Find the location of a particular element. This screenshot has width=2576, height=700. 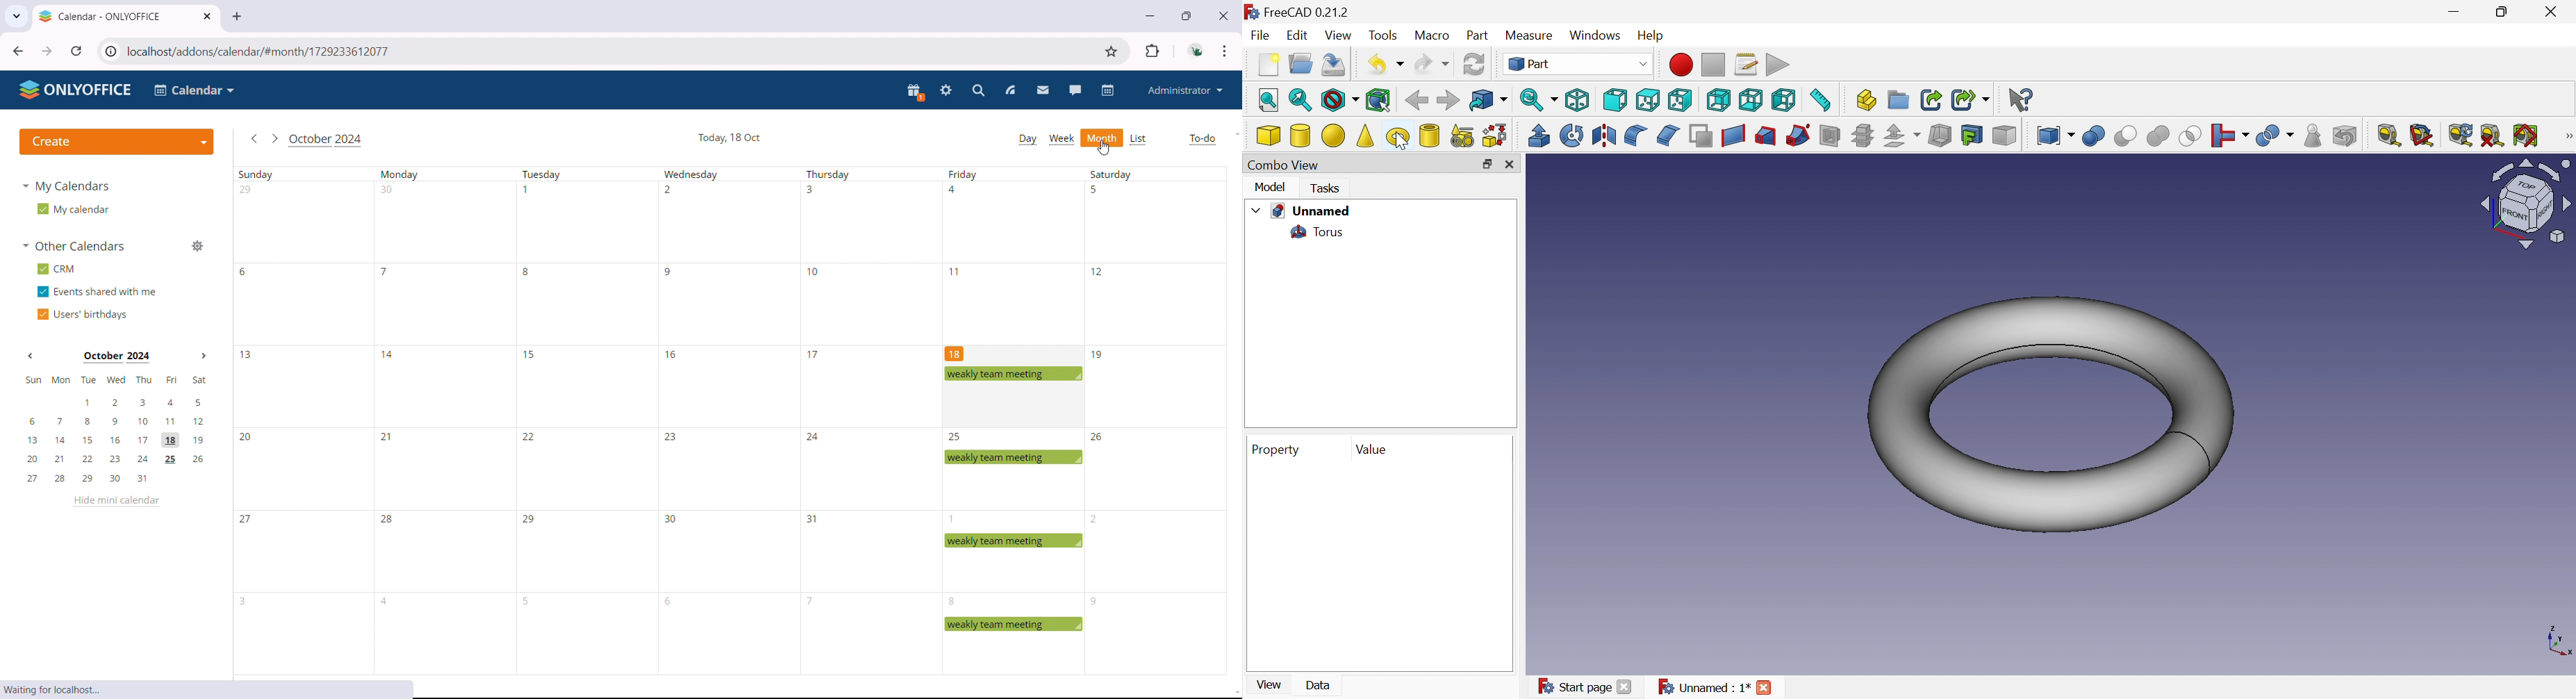

refresh is located at coordinates (76, 51).